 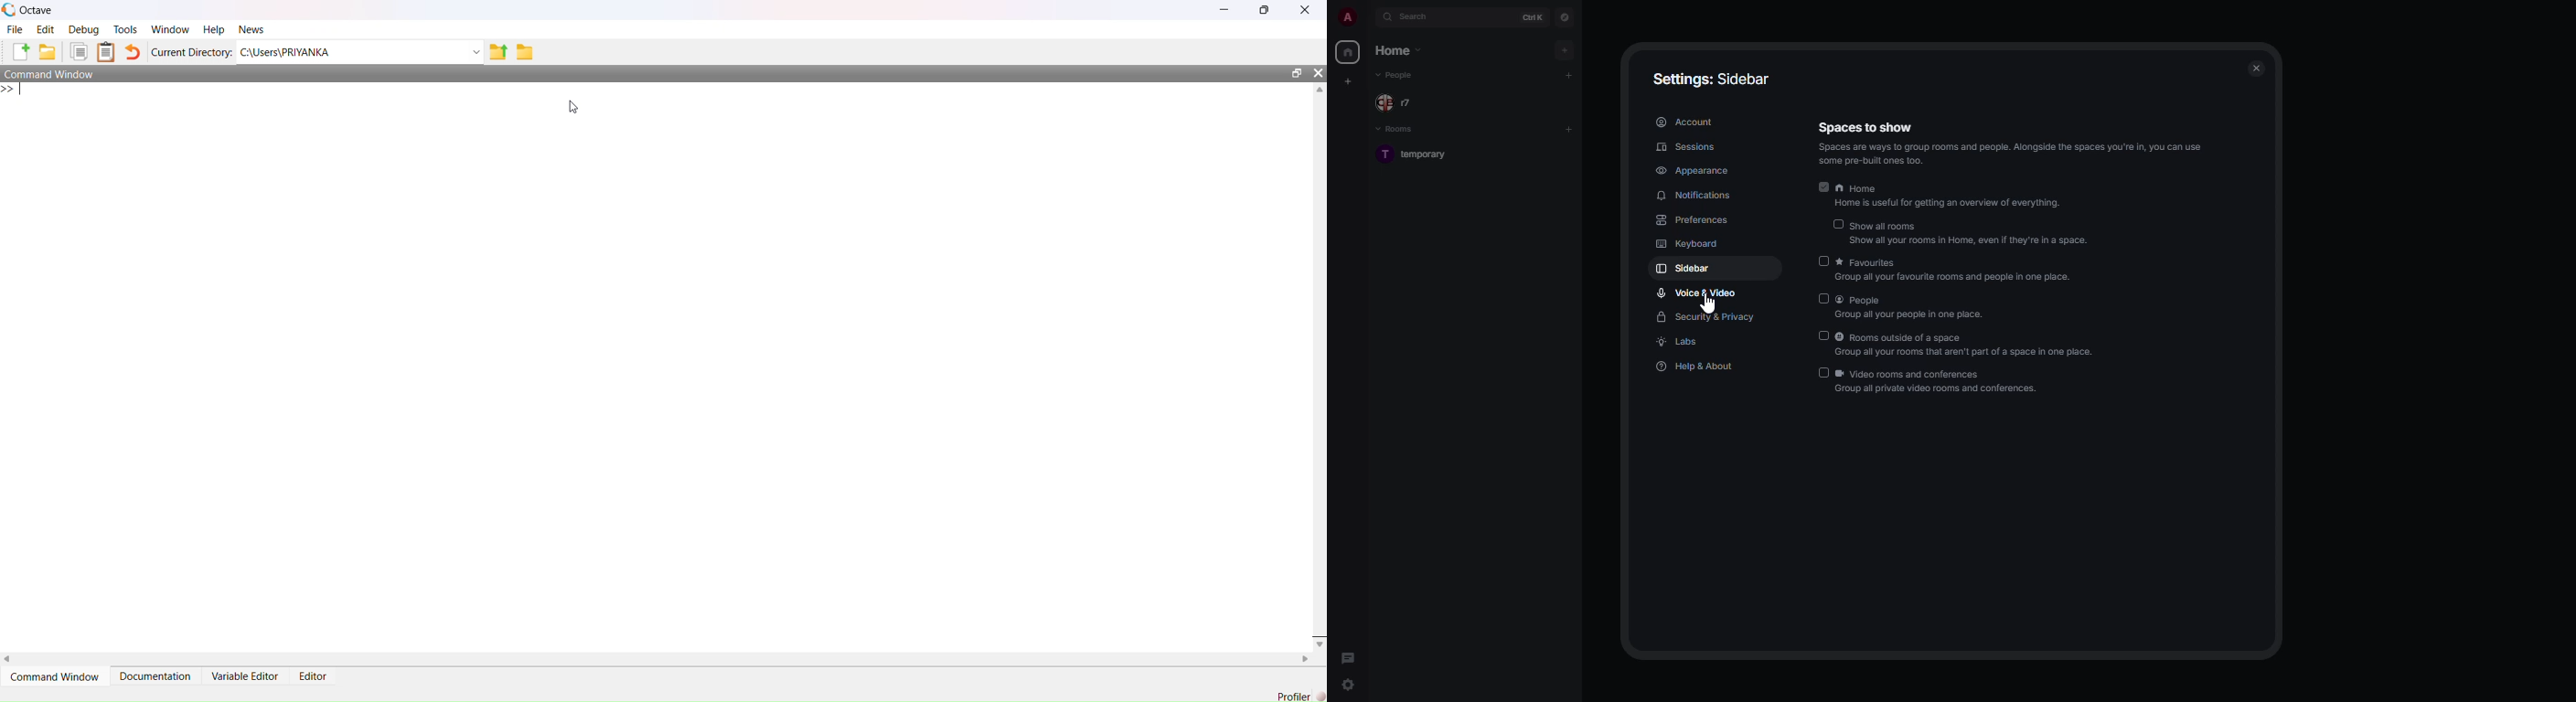 What do you see at coordinates (1297, 73) in the screenshot?
I see `maximize` at bounding box center [1297, 73].